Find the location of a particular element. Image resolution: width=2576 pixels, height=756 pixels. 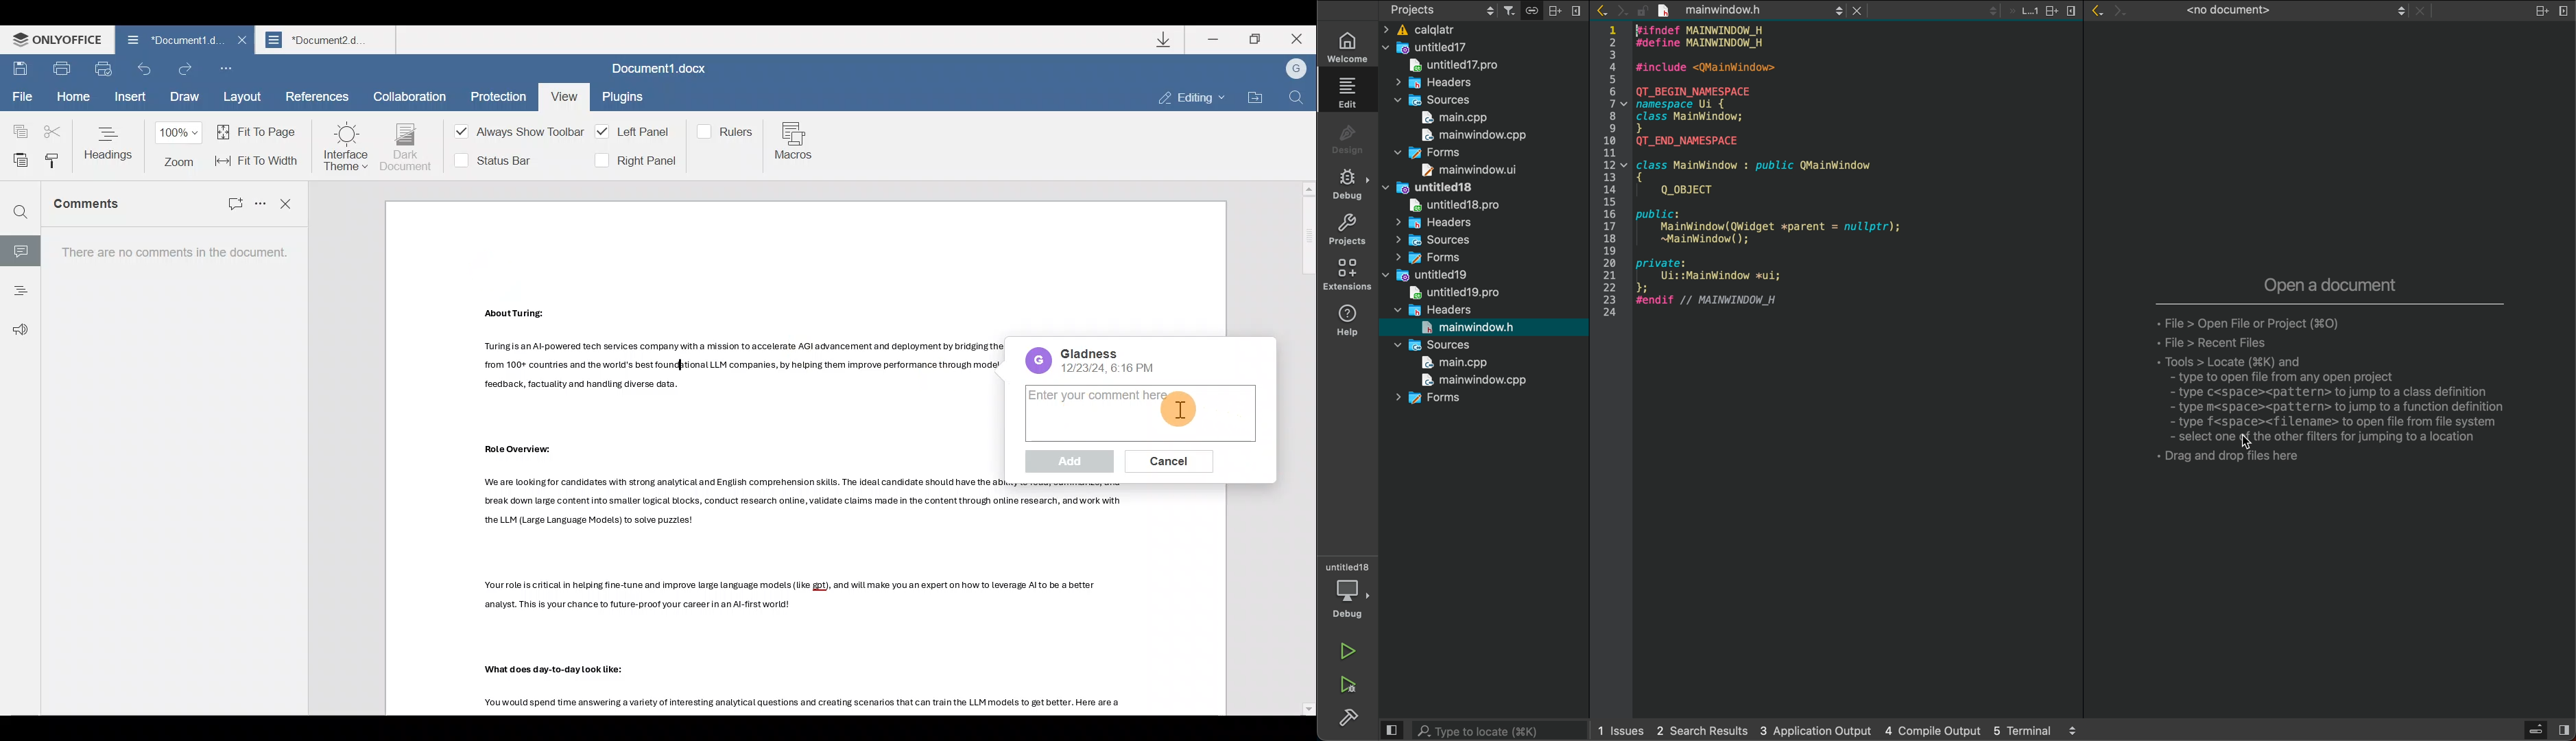

sources is located at coordinates (1435, 101).